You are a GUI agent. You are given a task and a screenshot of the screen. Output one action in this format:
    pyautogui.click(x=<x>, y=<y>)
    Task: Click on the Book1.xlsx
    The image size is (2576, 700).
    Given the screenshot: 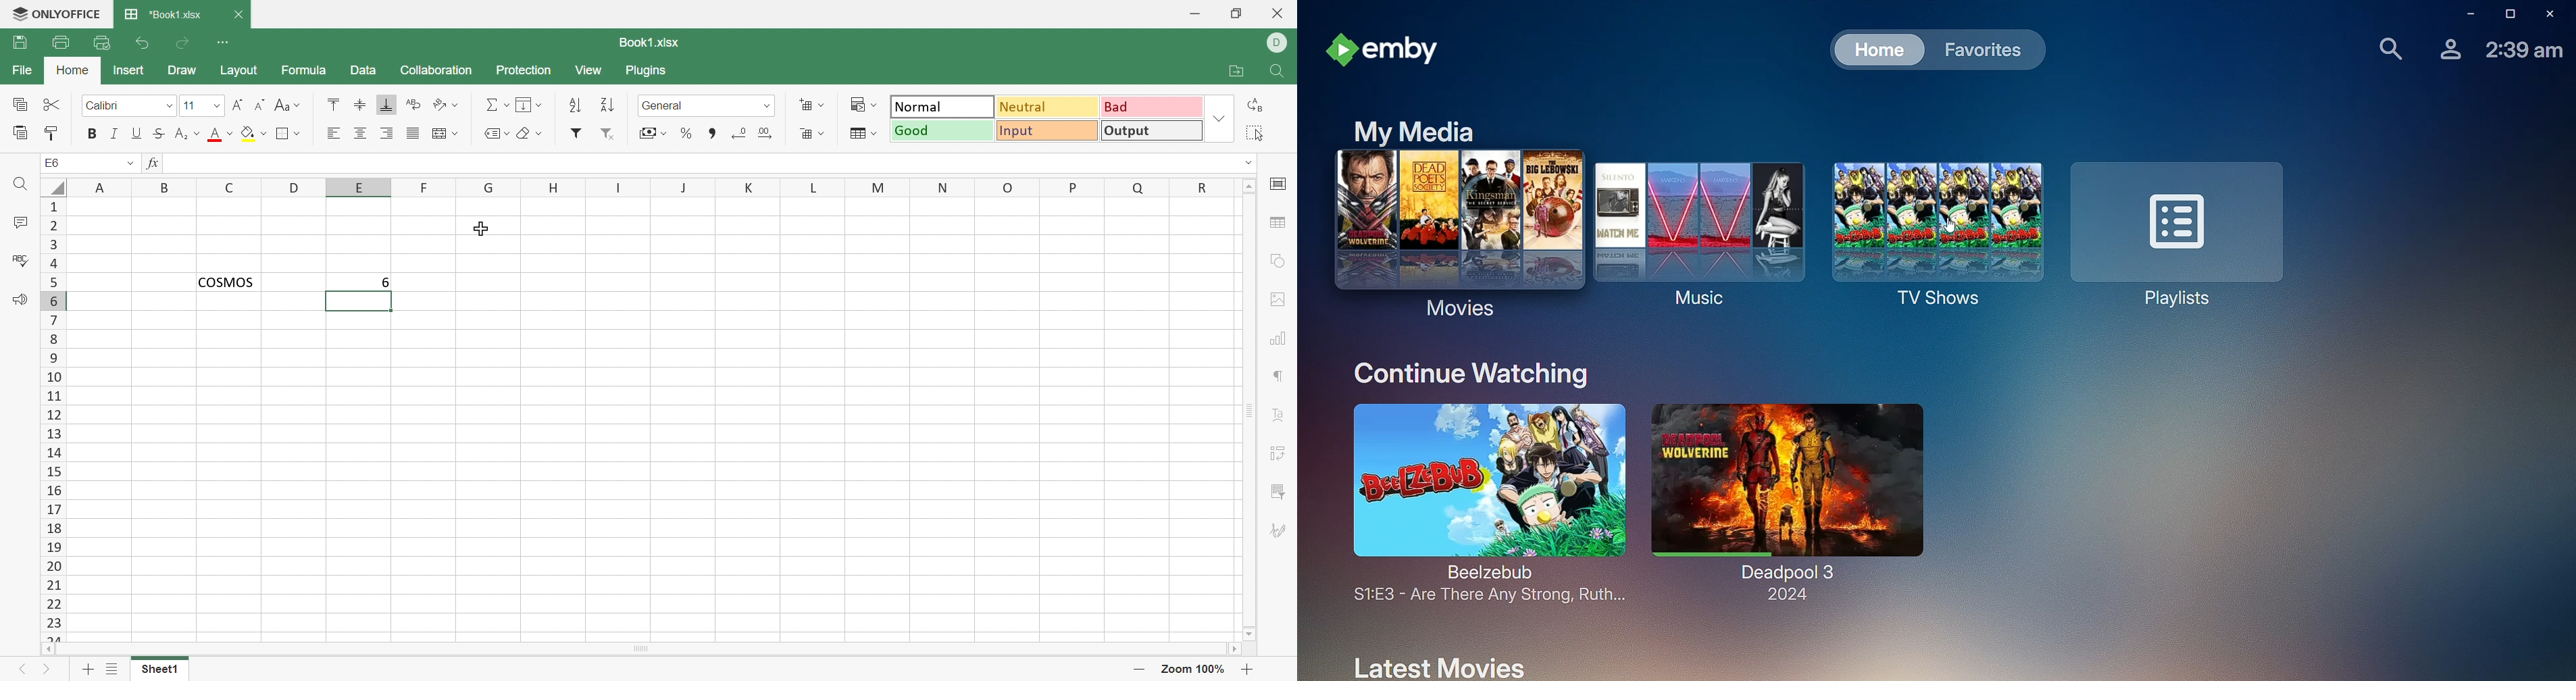 What is the action you would take?
    pyautogui.click(x=651, y=42)
    